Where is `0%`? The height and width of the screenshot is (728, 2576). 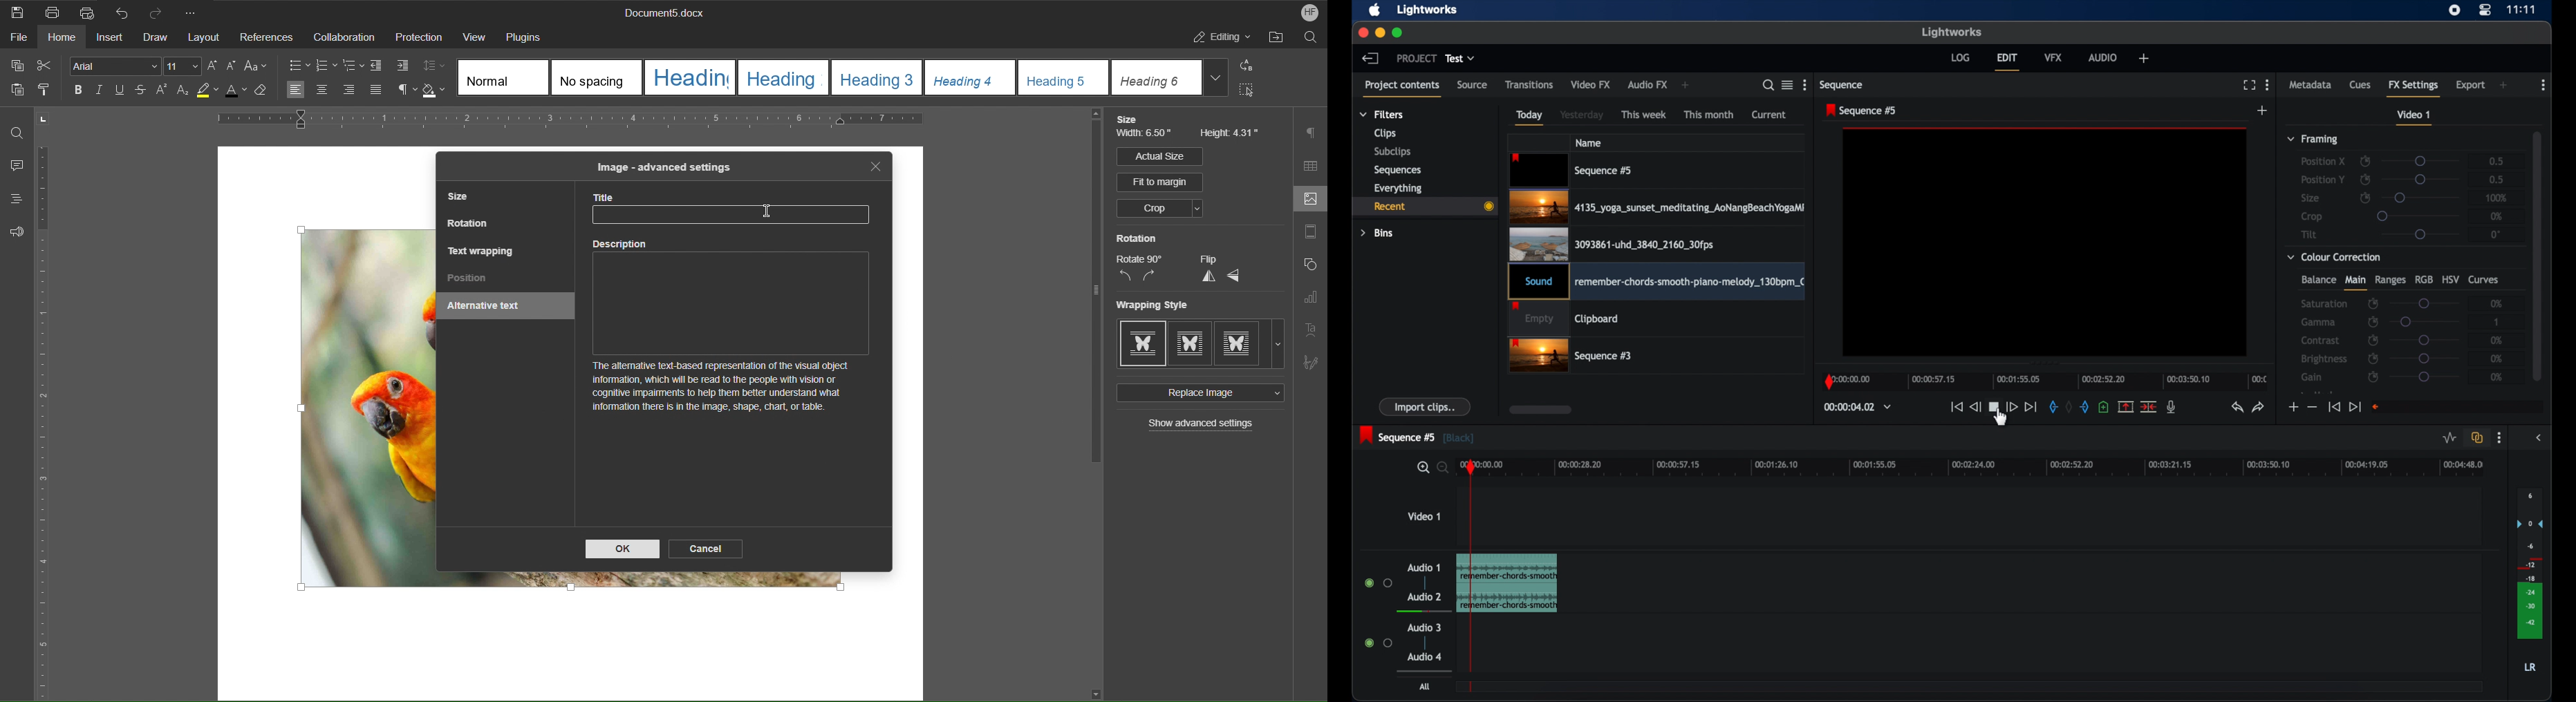
0% is located at coordinates (2494, 340).